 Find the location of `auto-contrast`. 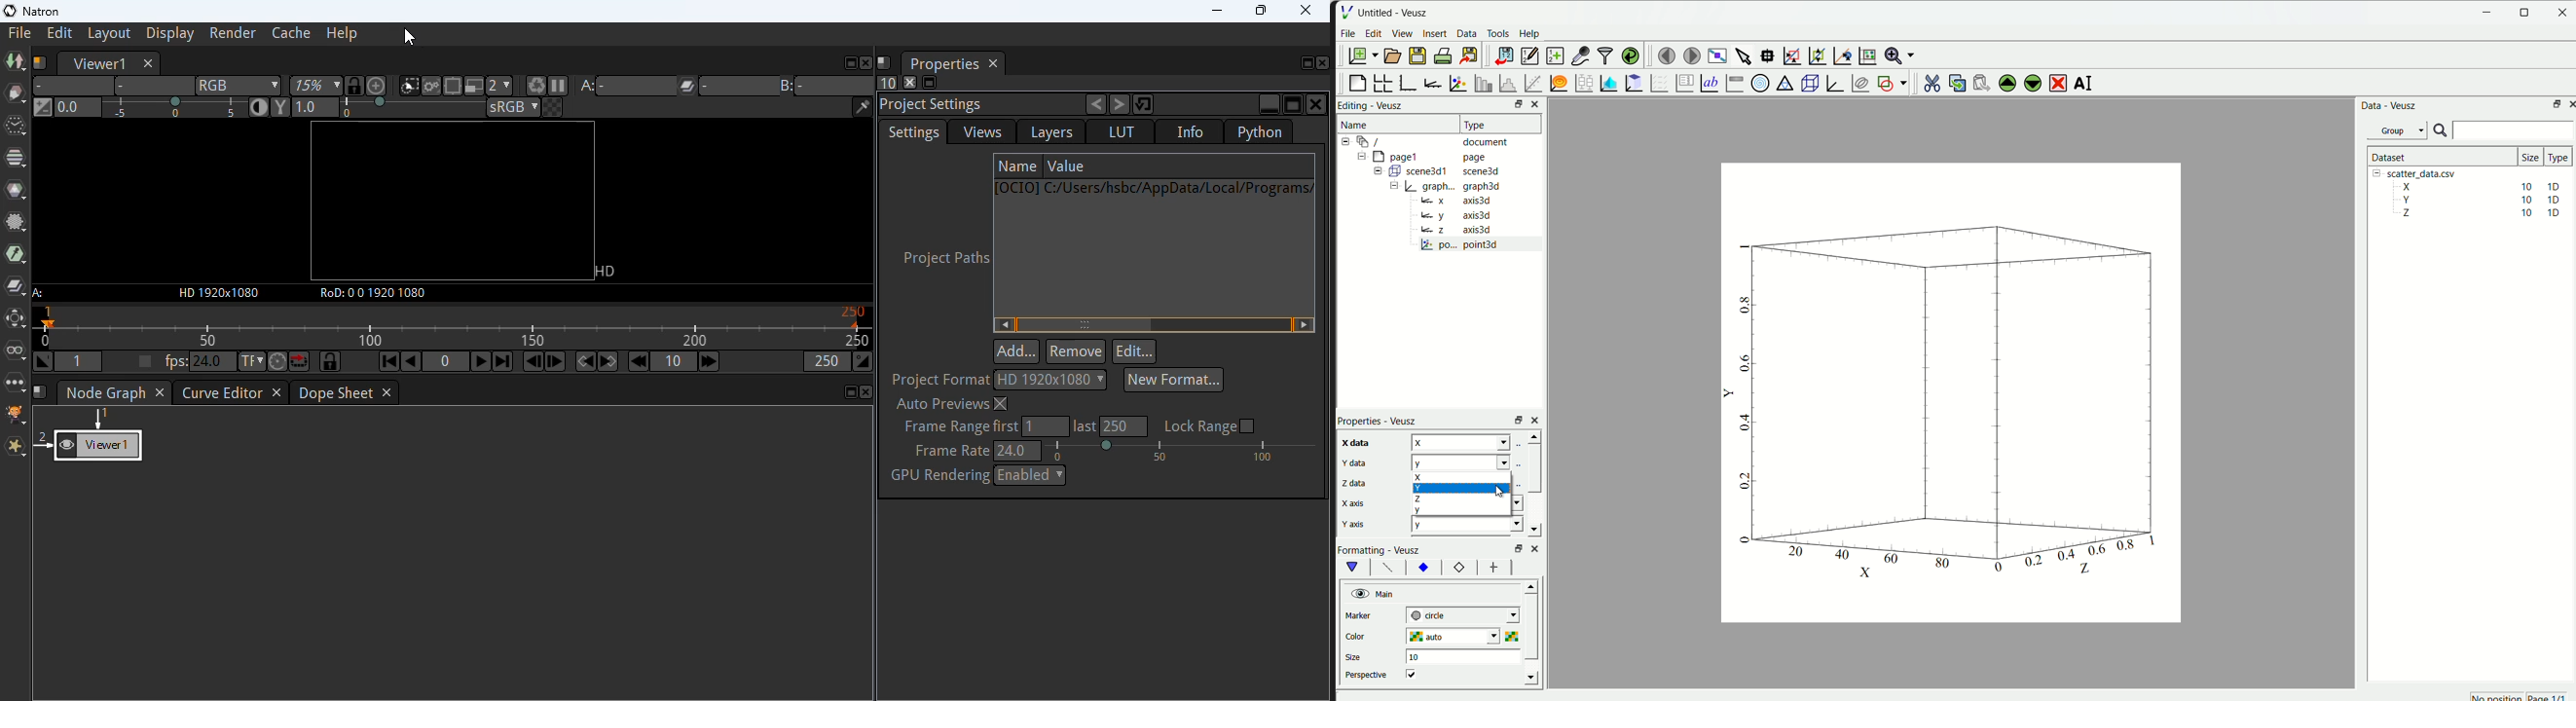

auto-contrast is located at coordinates (259, 107).